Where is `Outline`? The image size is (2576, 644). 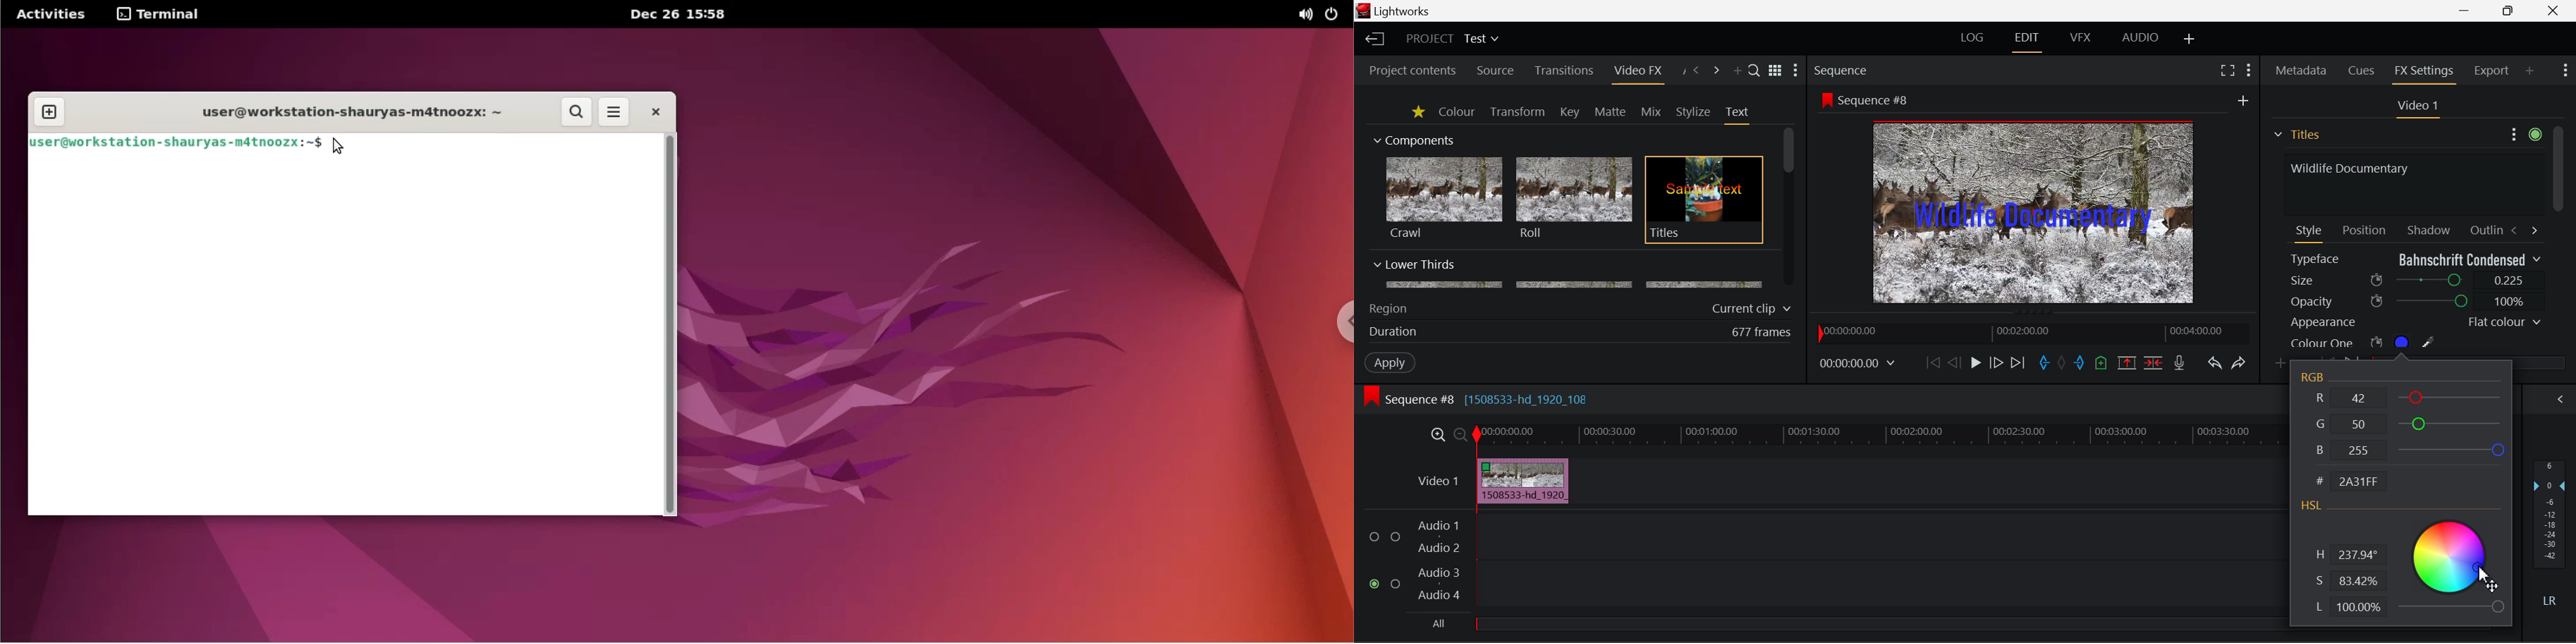 Outline is located at coordinates (2485, 229).